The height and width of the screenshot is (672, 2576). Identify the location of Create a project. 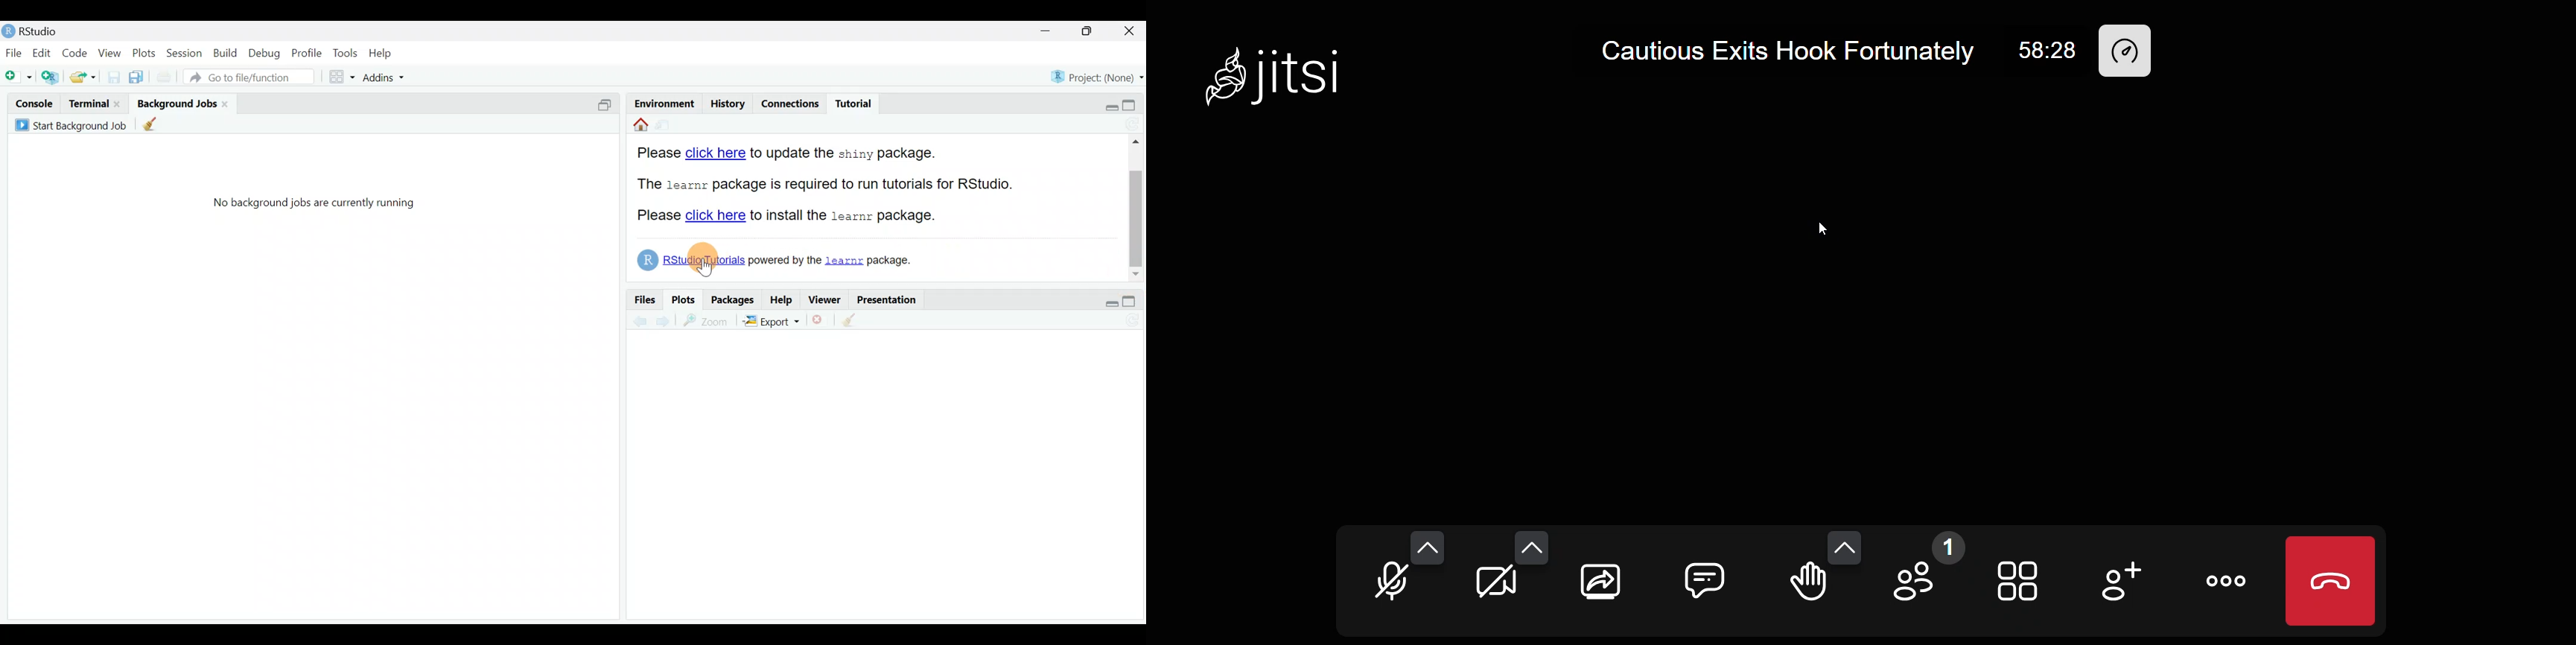
(53, 78).